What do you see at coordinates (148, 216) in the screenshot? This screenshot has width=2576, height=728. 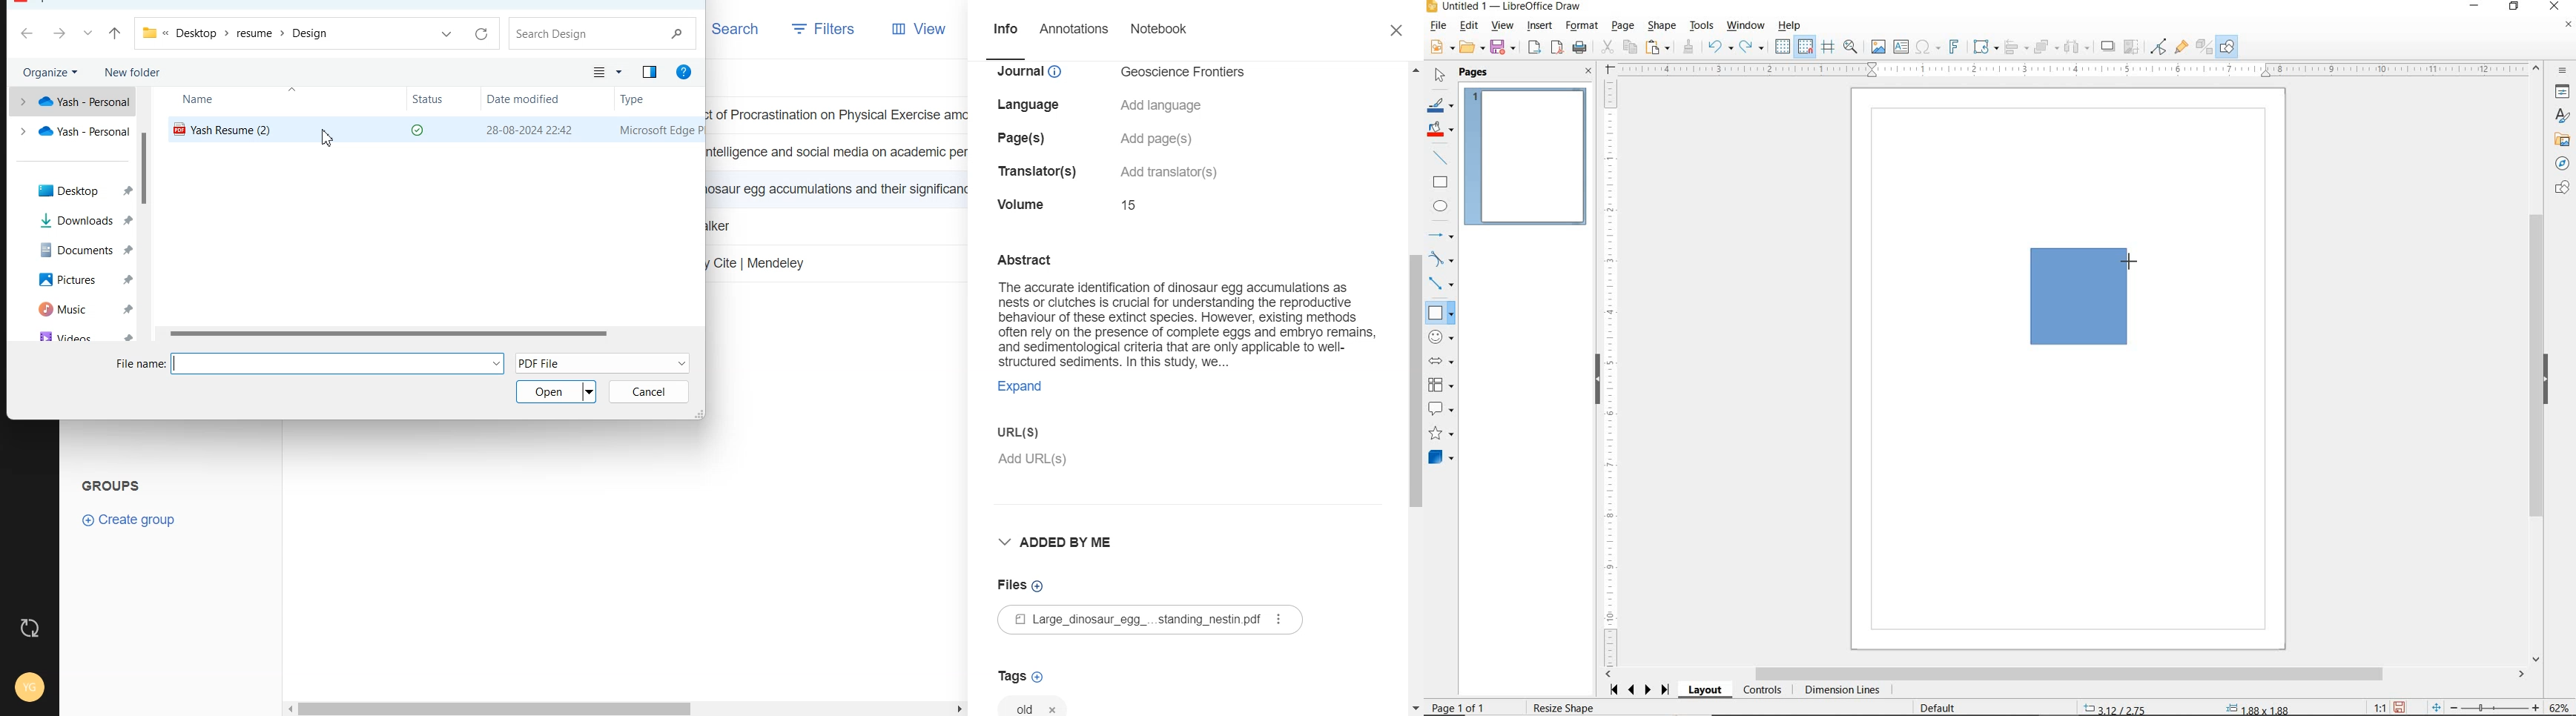 I see `Vertical scroll bar` at bounding box center [148, 216].